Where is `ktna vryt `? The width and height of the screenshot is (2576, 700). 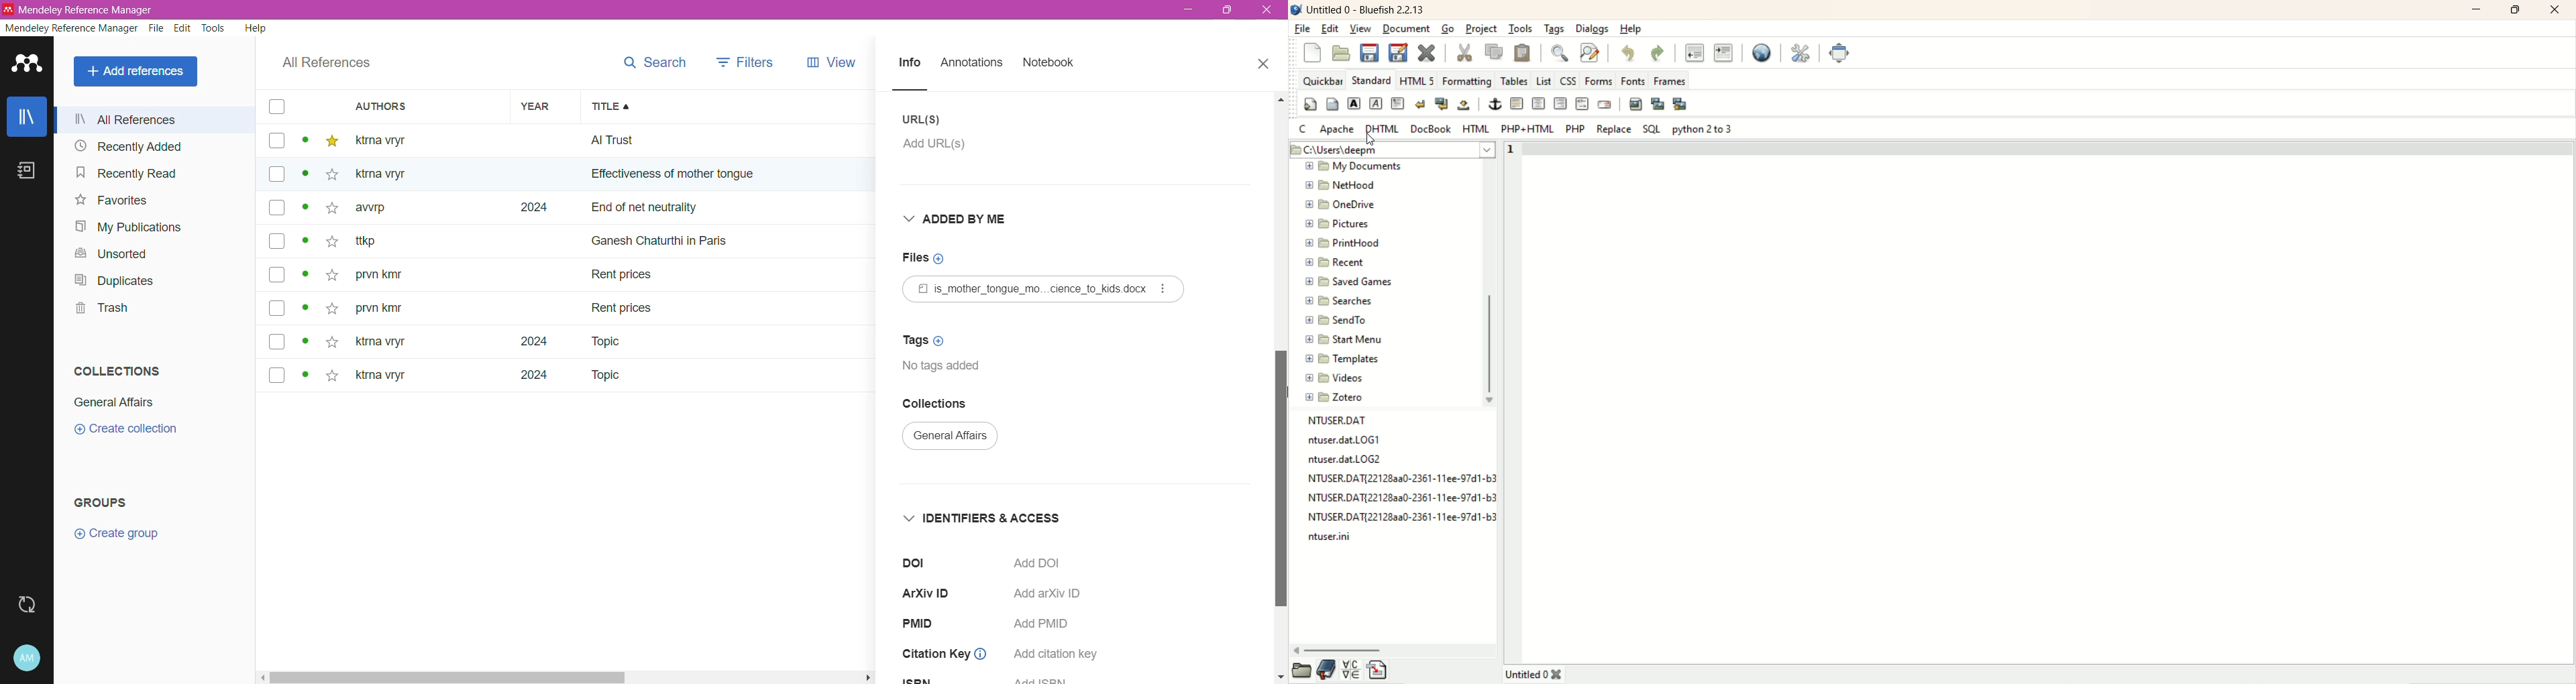
ktna vryt  is located at coordinates (378, 343).